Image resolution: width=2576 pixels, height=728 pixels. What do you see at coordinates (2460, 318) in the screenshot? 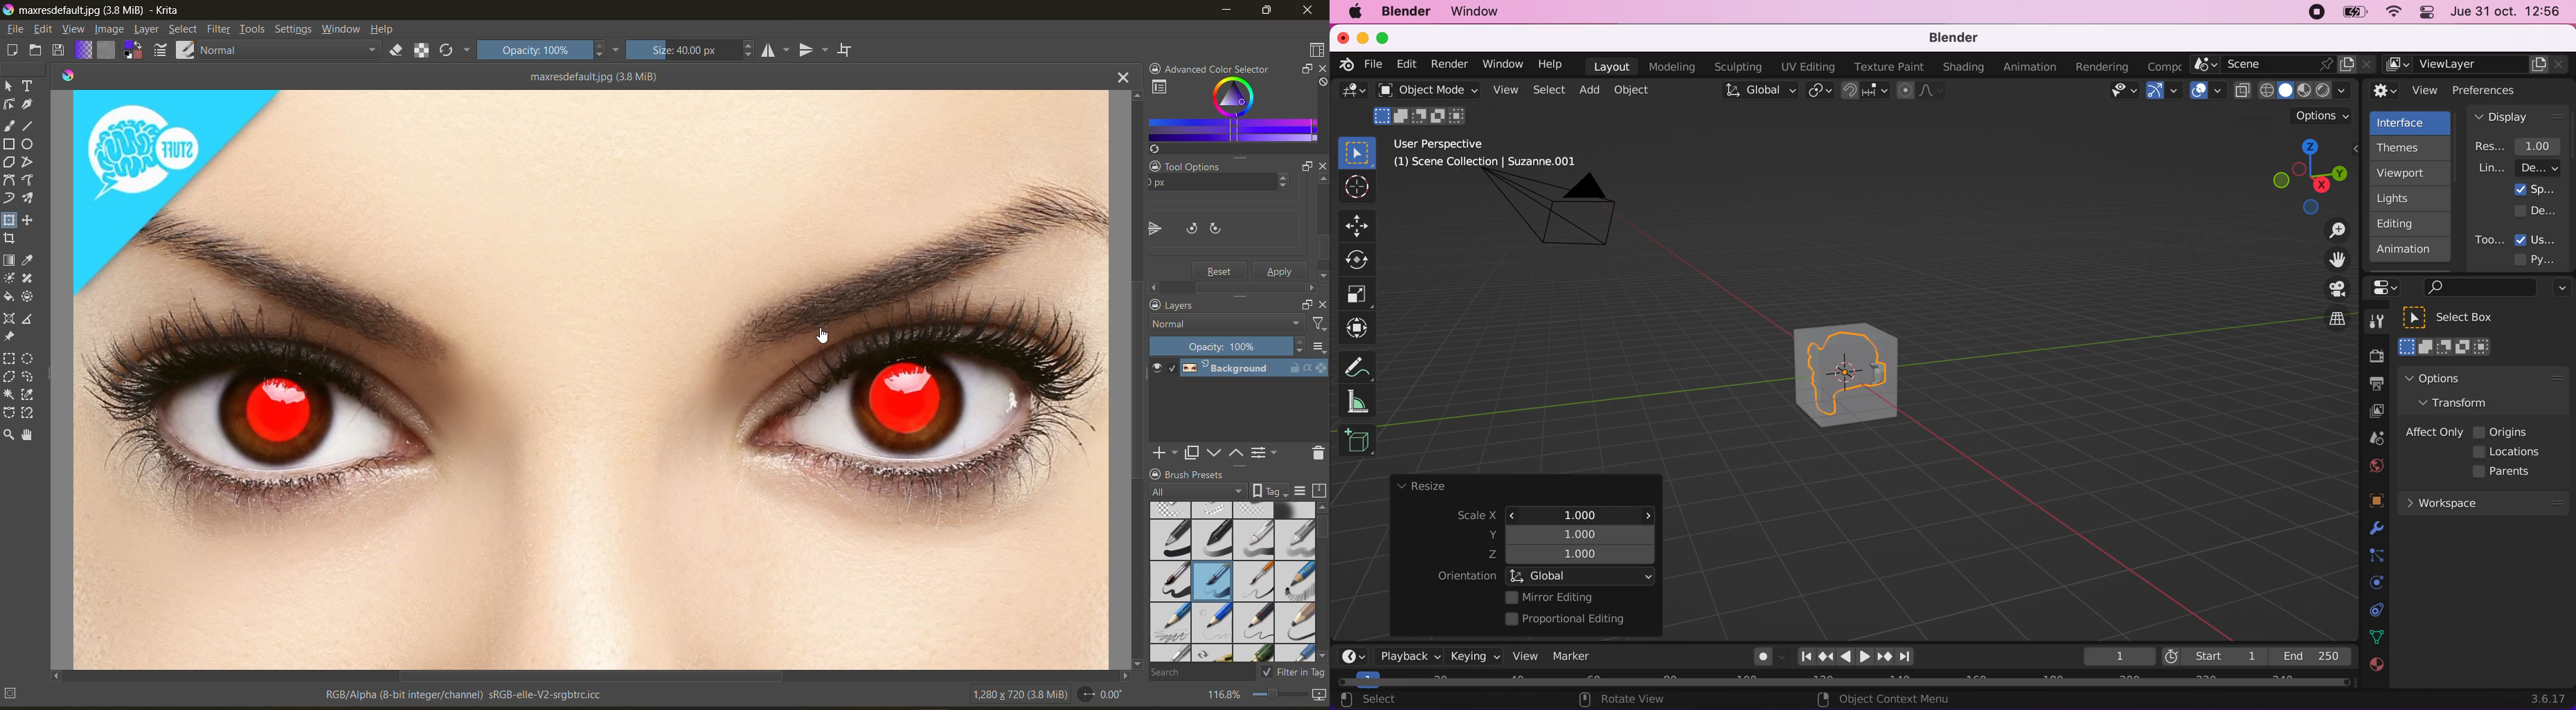
I see `select box` at bounding box center [2460, 318].